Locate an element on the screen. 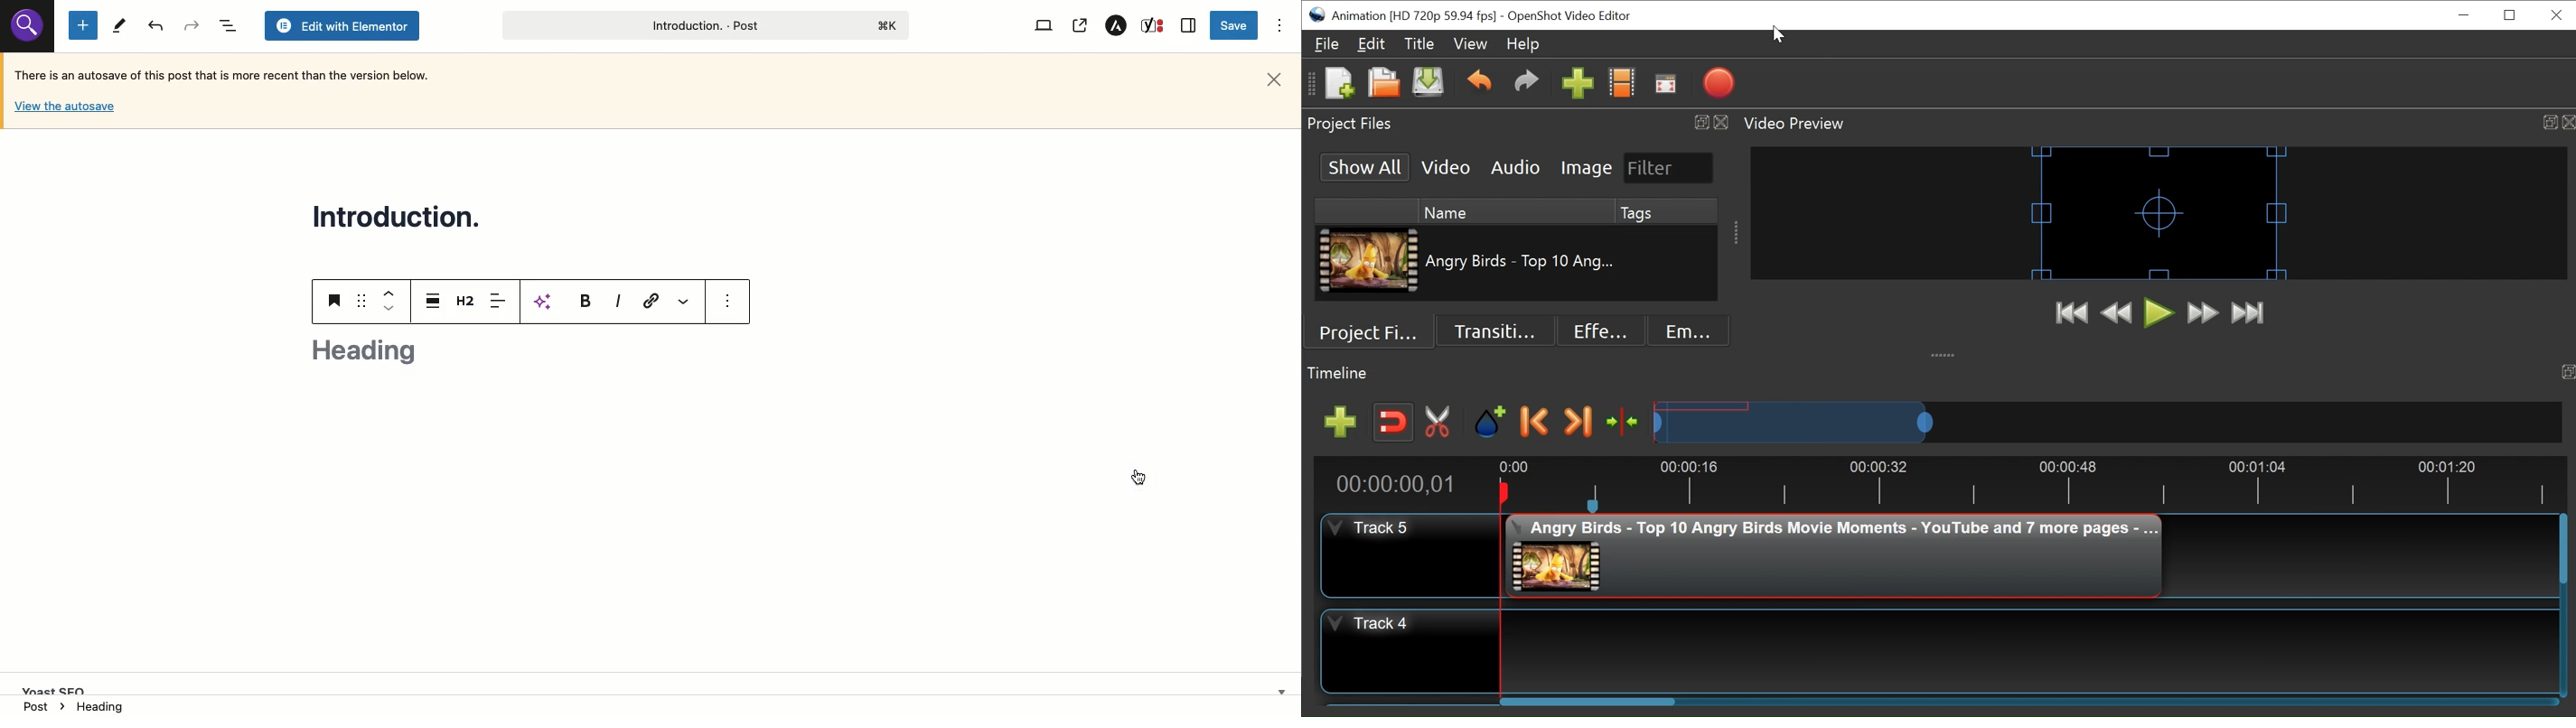  Document overview is located at coordinates (226, 25).